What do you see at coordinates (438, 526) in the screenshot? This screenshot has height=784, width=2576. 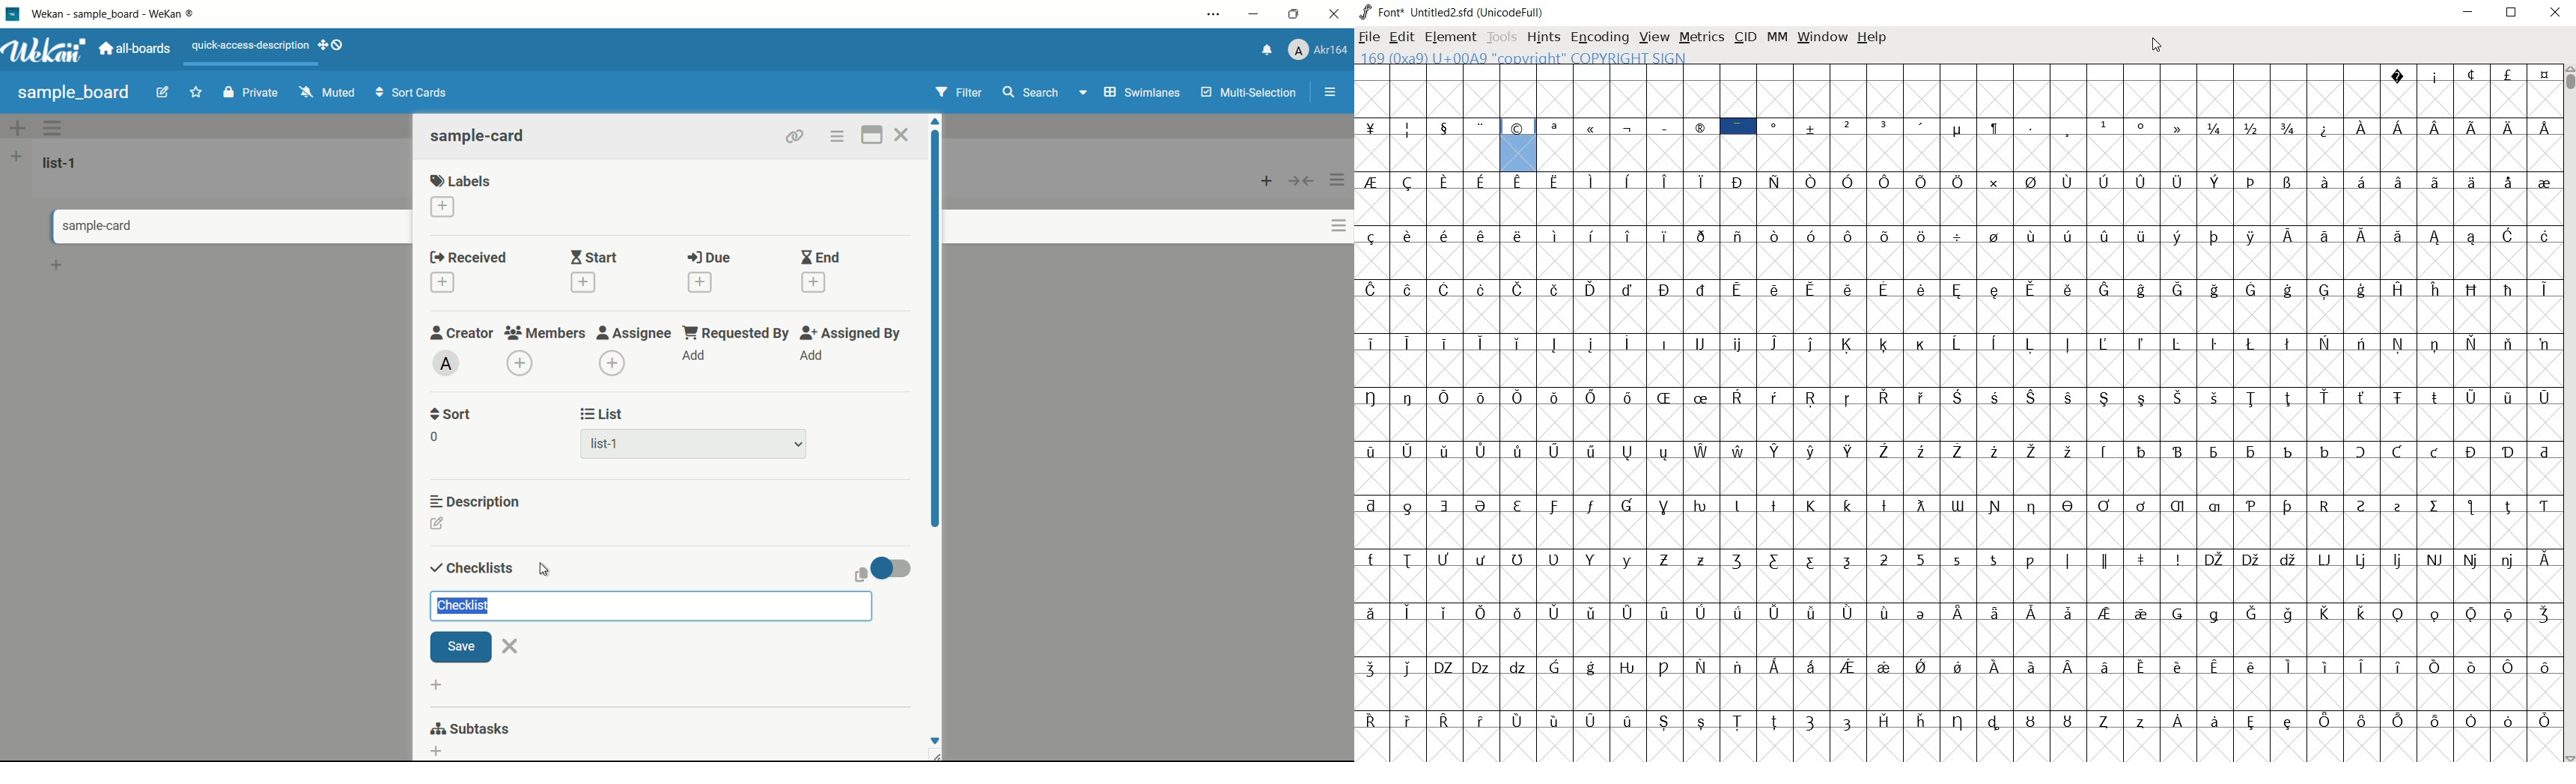 I see `add description` at bounding box center [438, 526].